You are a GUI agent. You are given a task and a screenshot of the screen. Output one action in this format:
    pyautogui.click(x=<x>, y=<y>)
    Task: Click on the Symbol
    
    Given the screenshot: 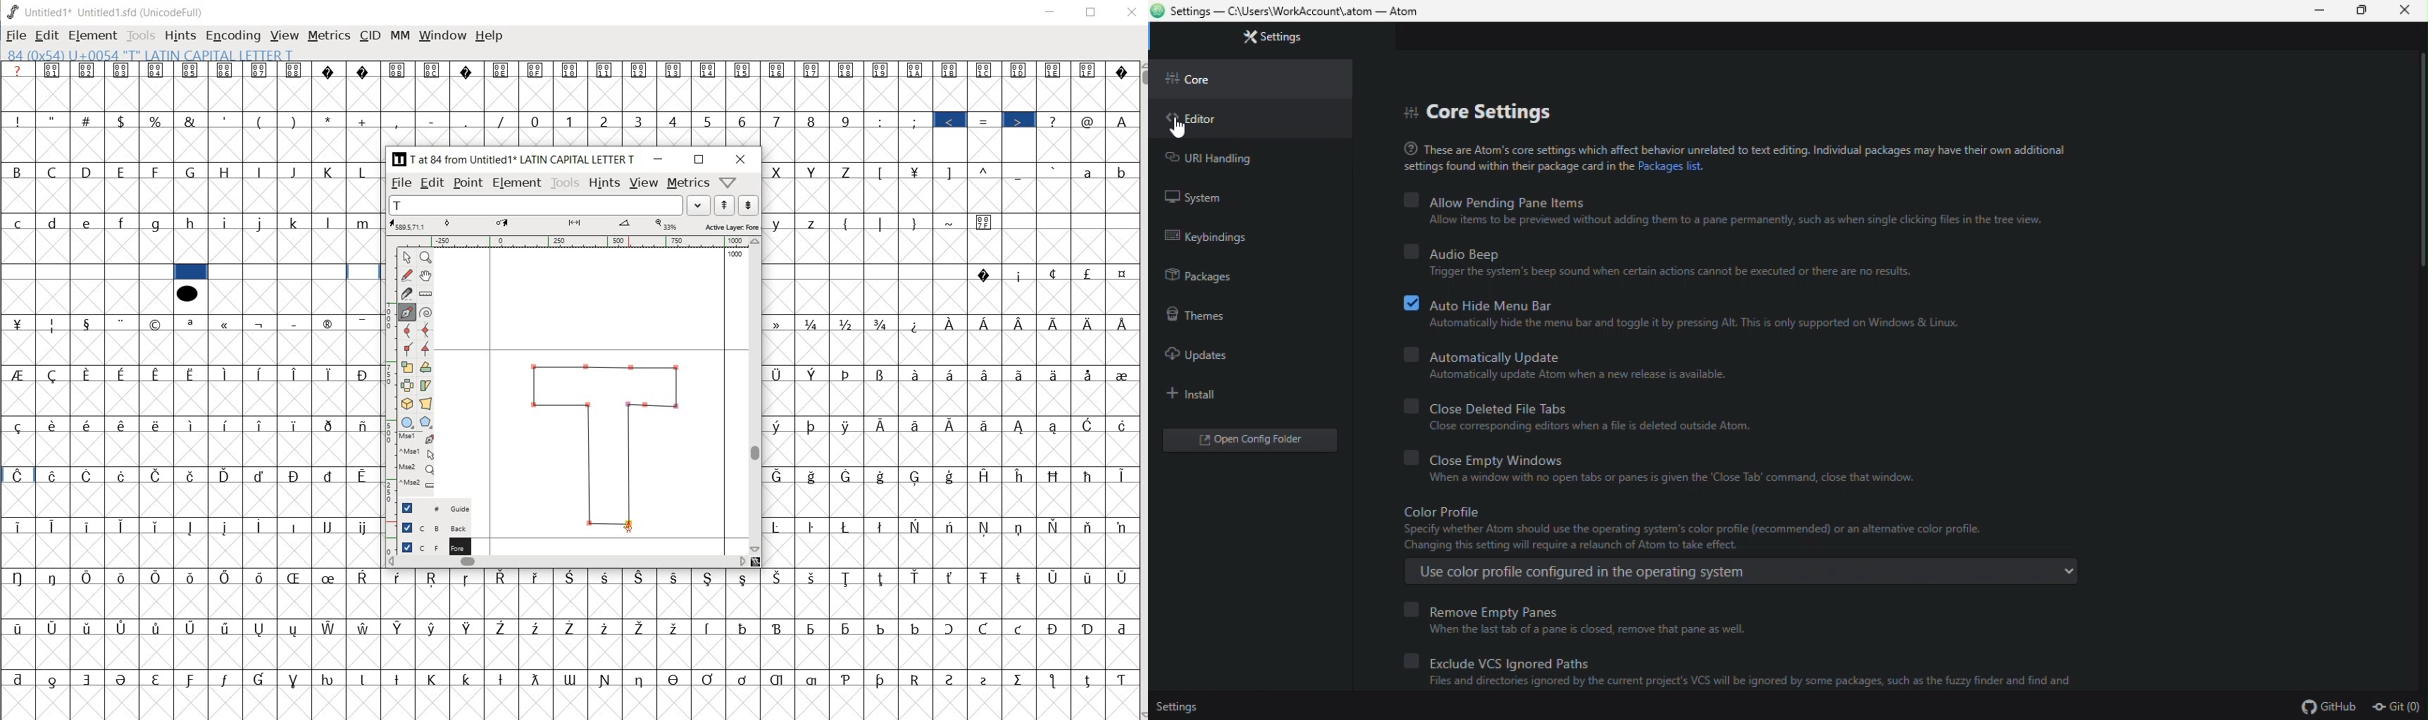 What is the action you would take?
    pyautogui.click(x=296, y=527)
    